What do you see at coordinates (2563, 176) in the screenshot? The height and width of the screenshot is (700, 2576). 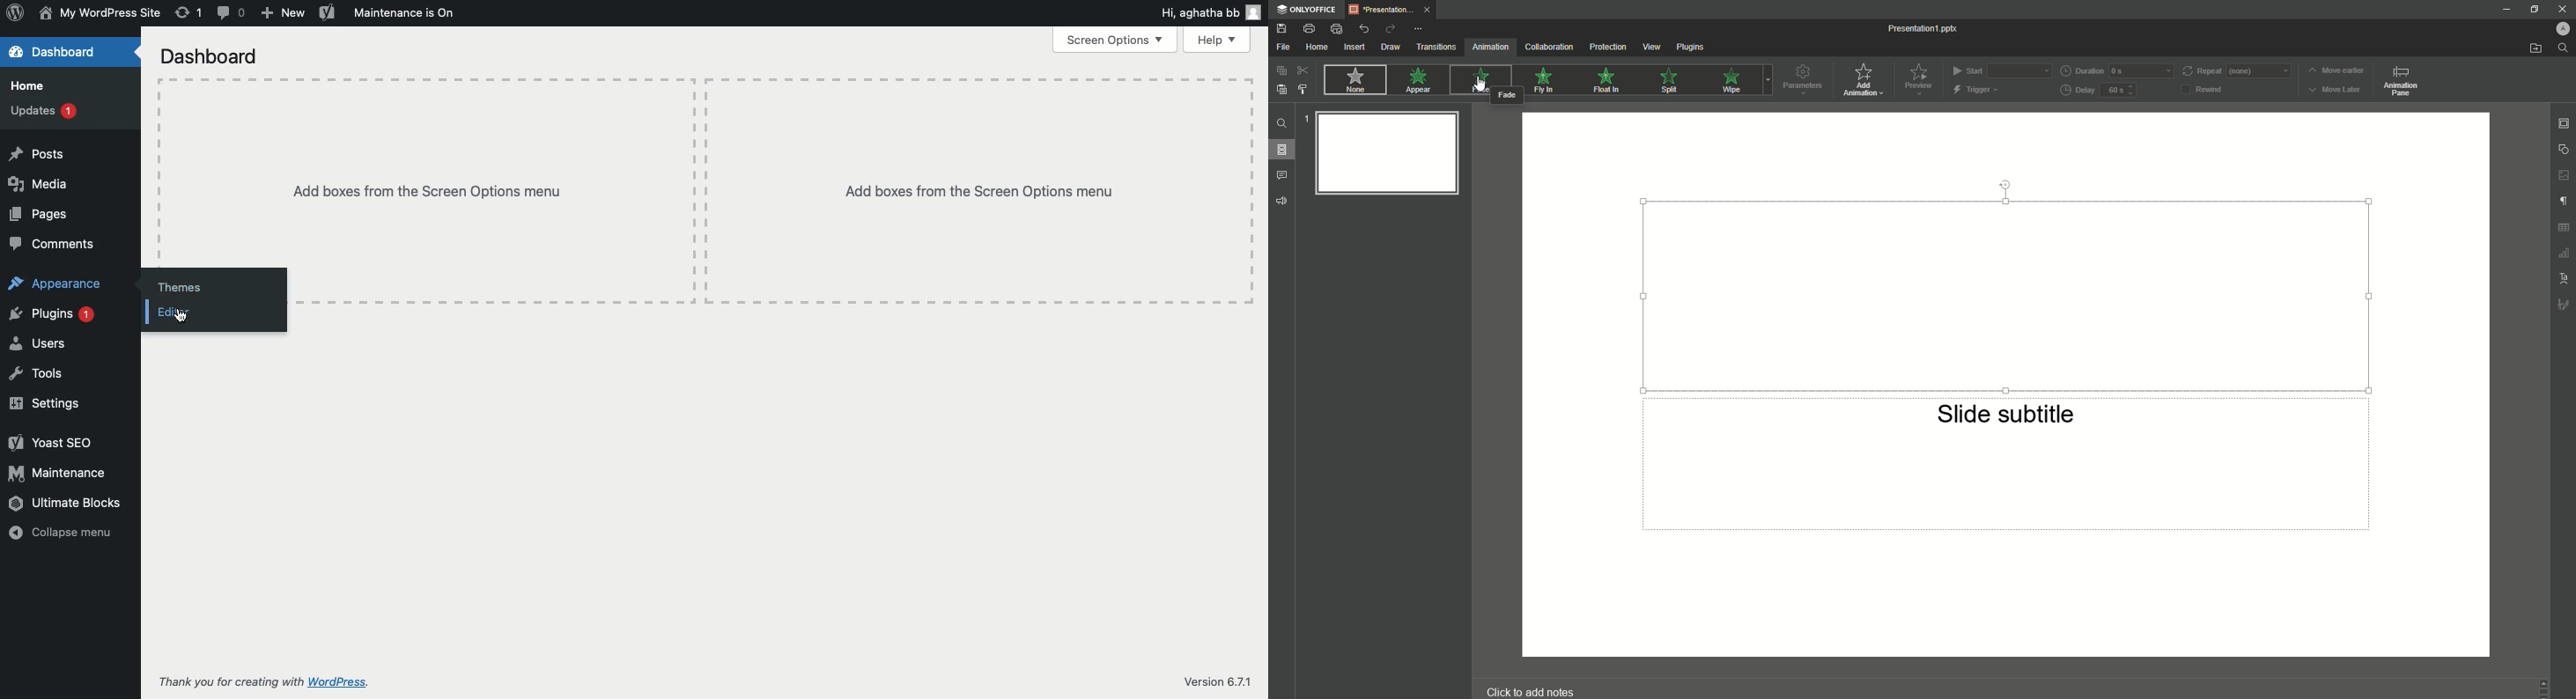 I see `Image Settings` at bounding box center [2563, 176].